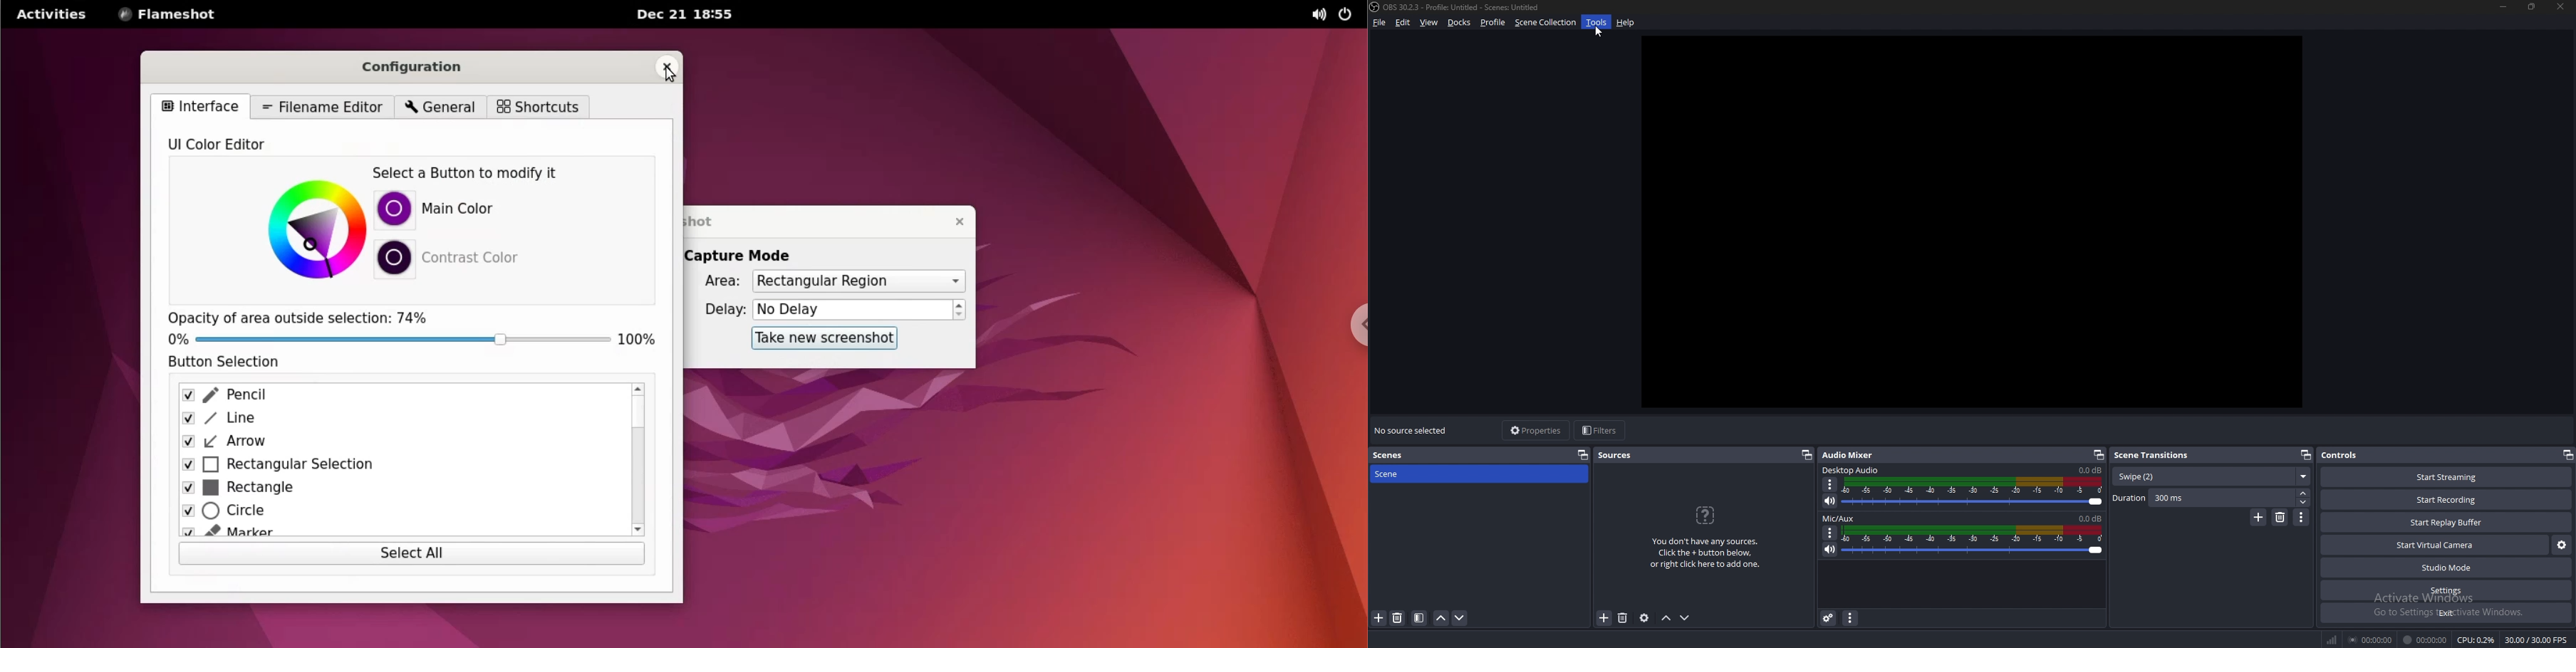 The width and height of the screenshot is (2576, 672). Describe the element at coordinates (297, 316) in the screenshot. I see `Opacity of area outside selection: 74%` at that location.